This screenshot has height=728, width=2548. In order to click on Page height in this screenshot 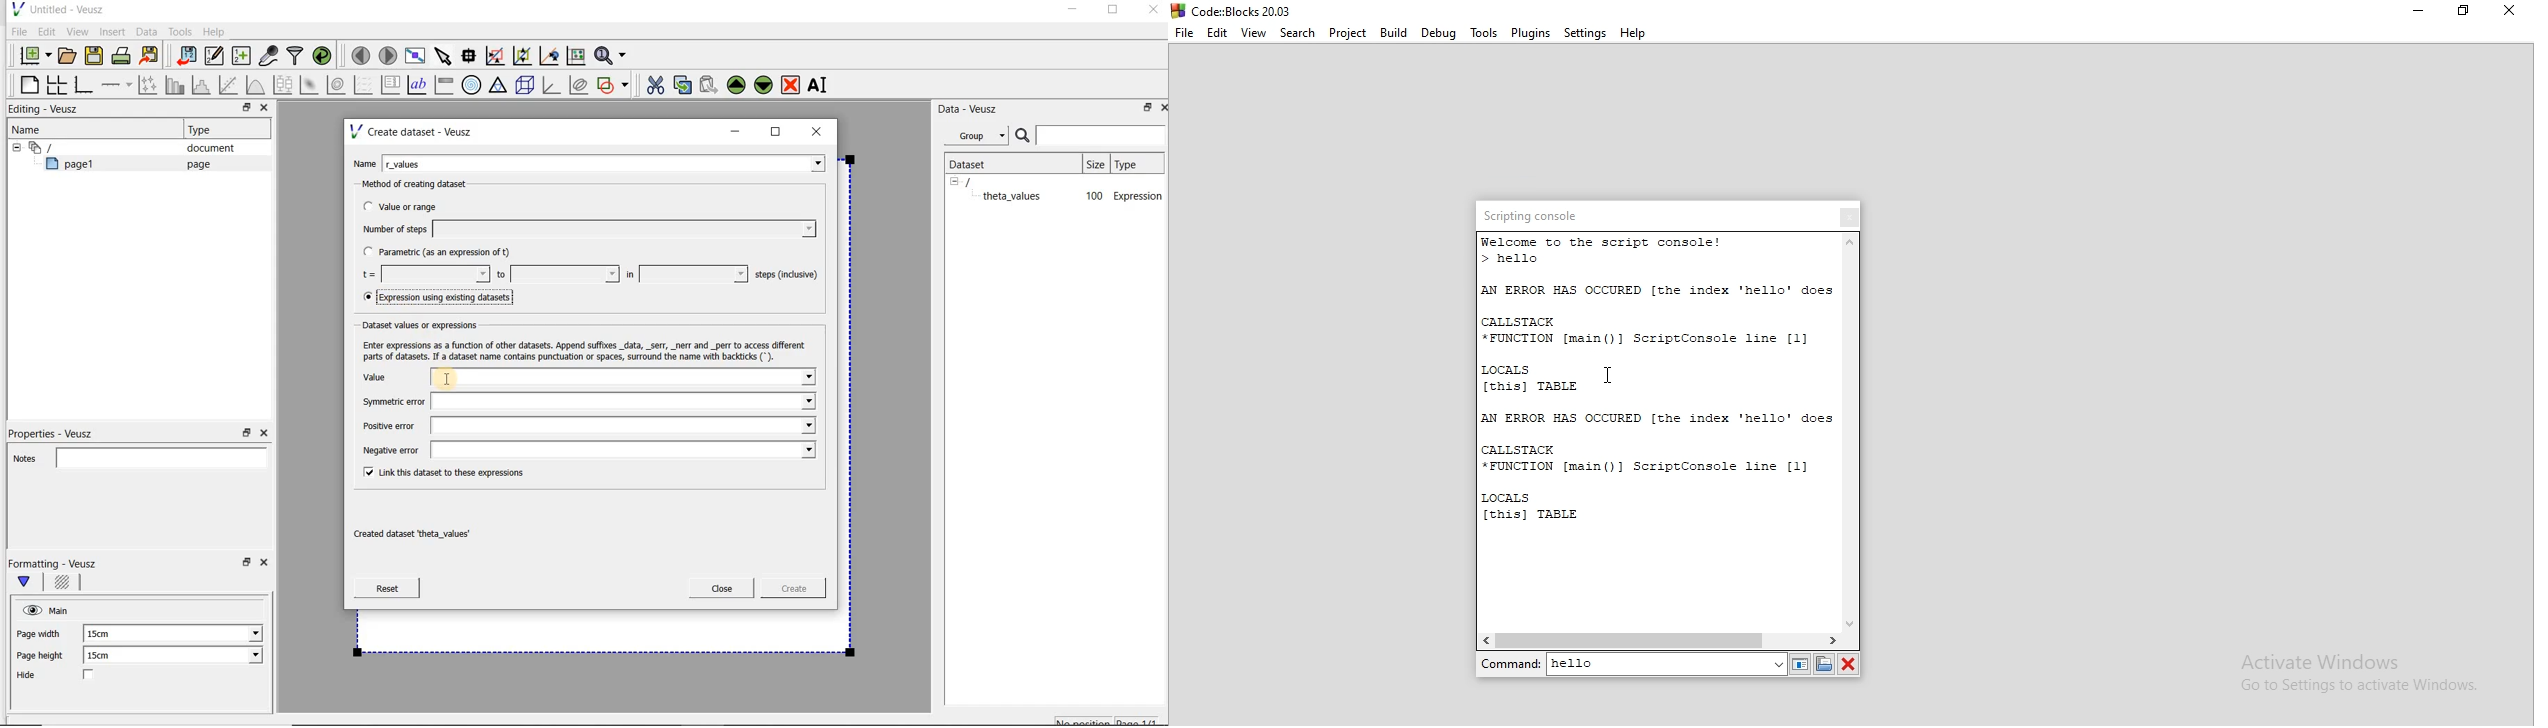, I will do `click(45, 657)`.